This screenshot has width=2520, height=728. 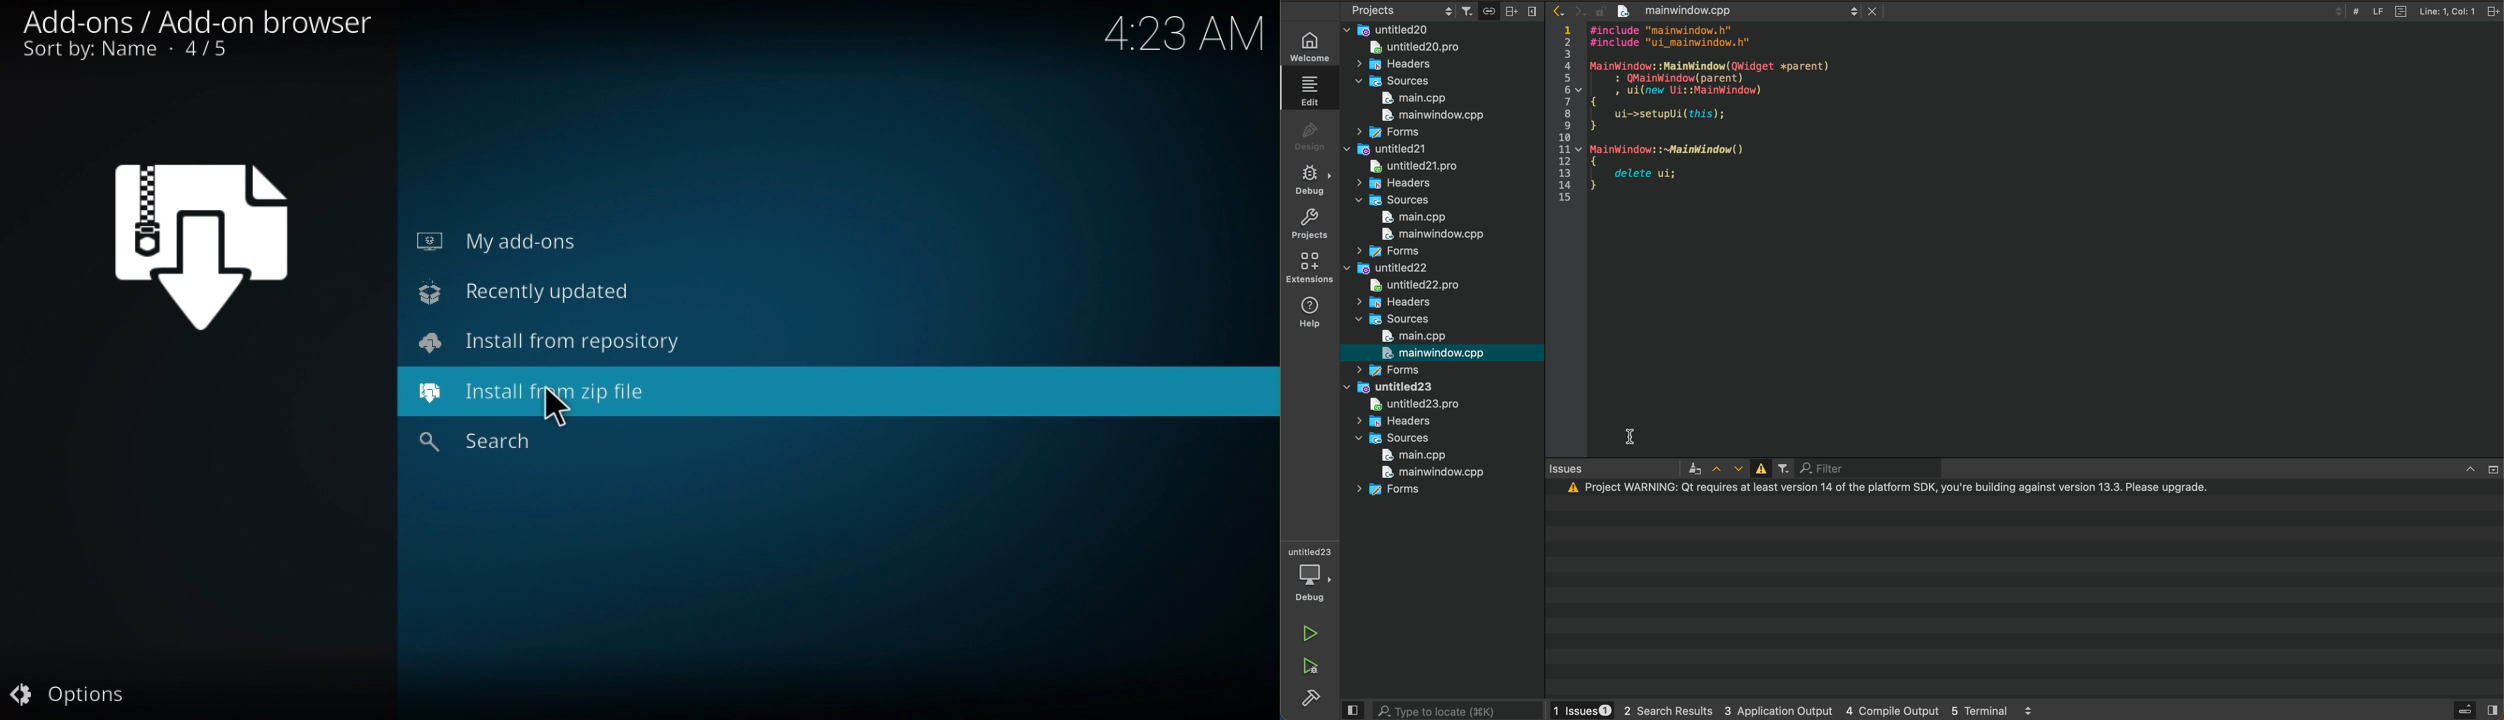 What do you see at coordinates (1308, 697) in the screenshot?
I see `build ` at bounding box center [1308, 697].